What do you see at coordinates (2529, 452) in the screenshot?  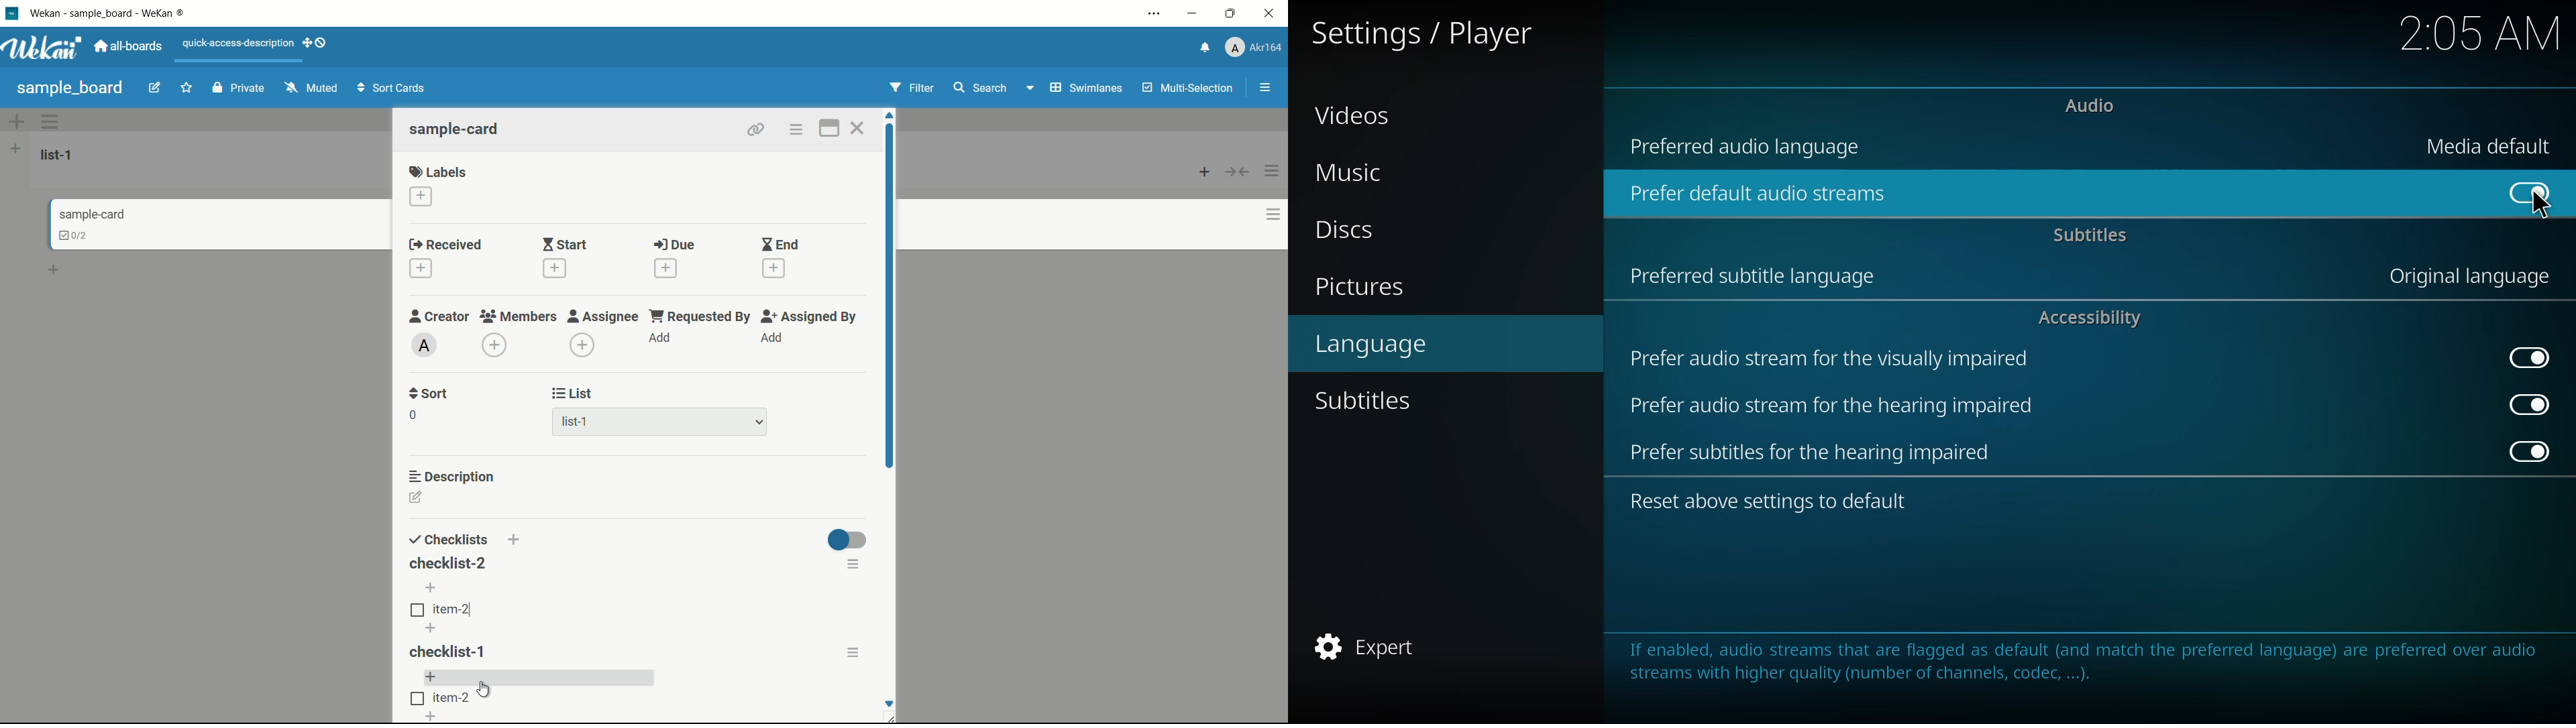 I see `enabled` at bounding box center [2529, 452].